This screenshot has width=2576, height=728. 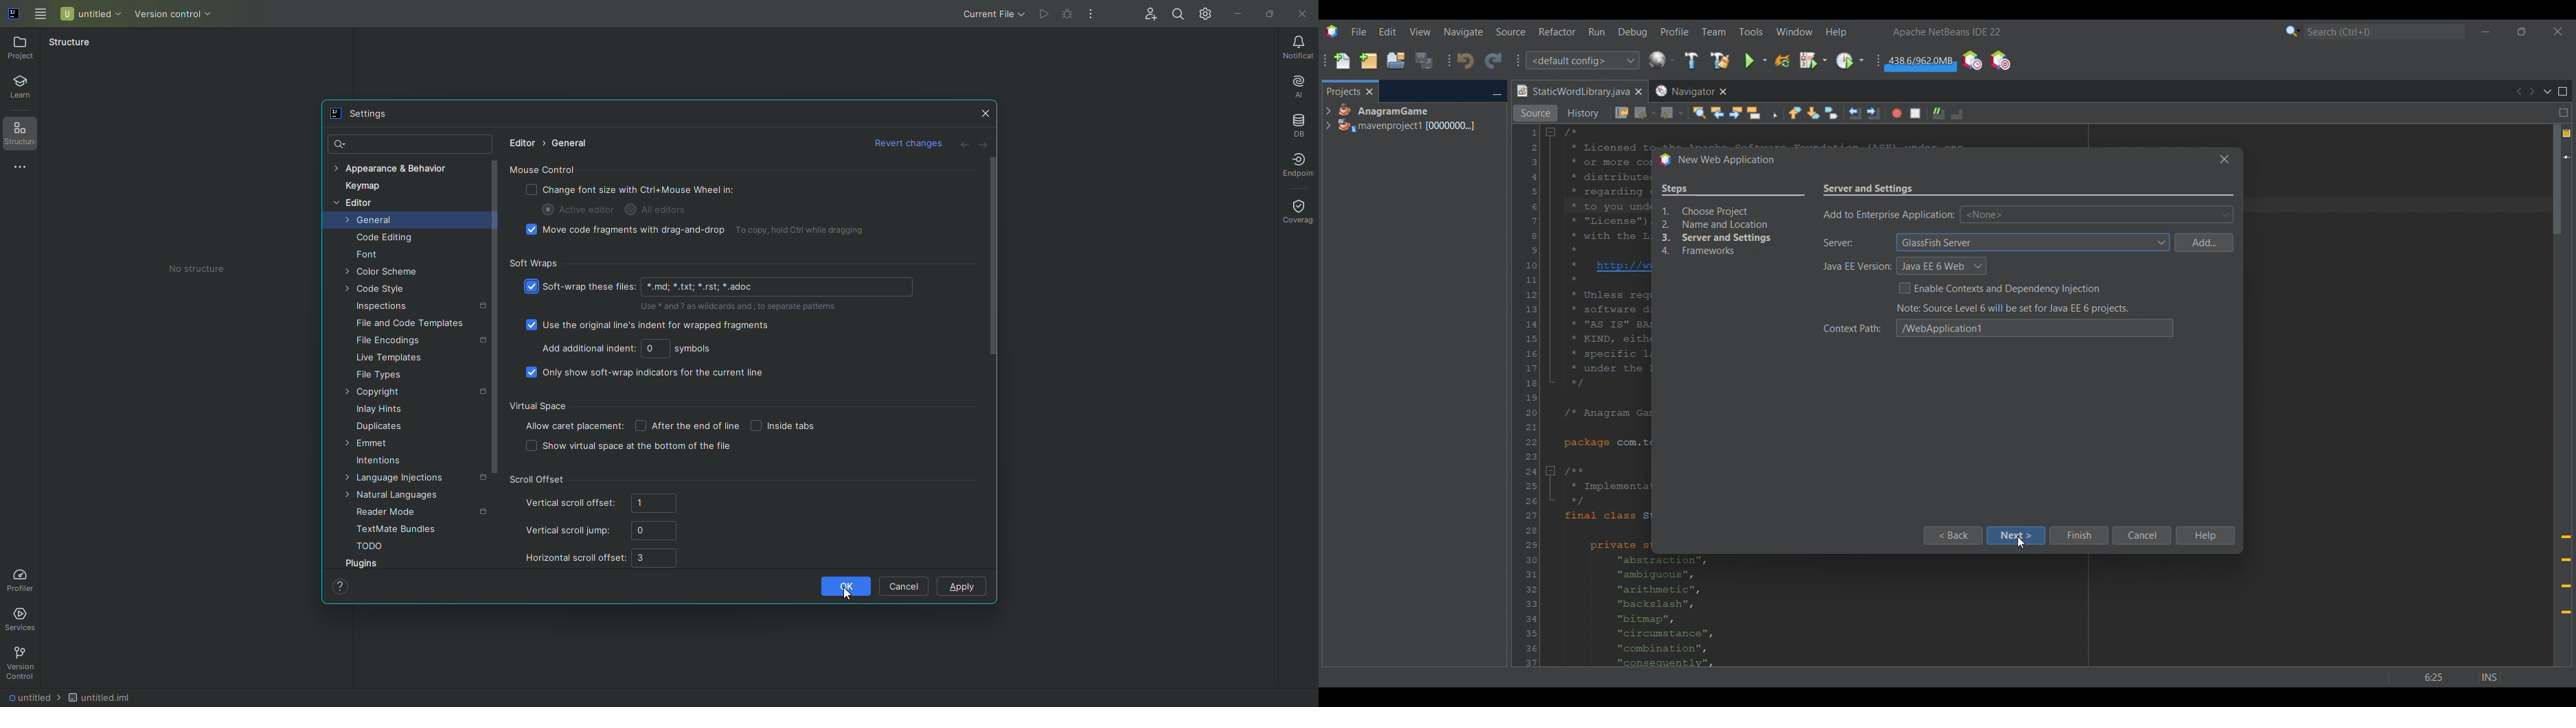 I want to click on Font, so click(x=368, y=256).